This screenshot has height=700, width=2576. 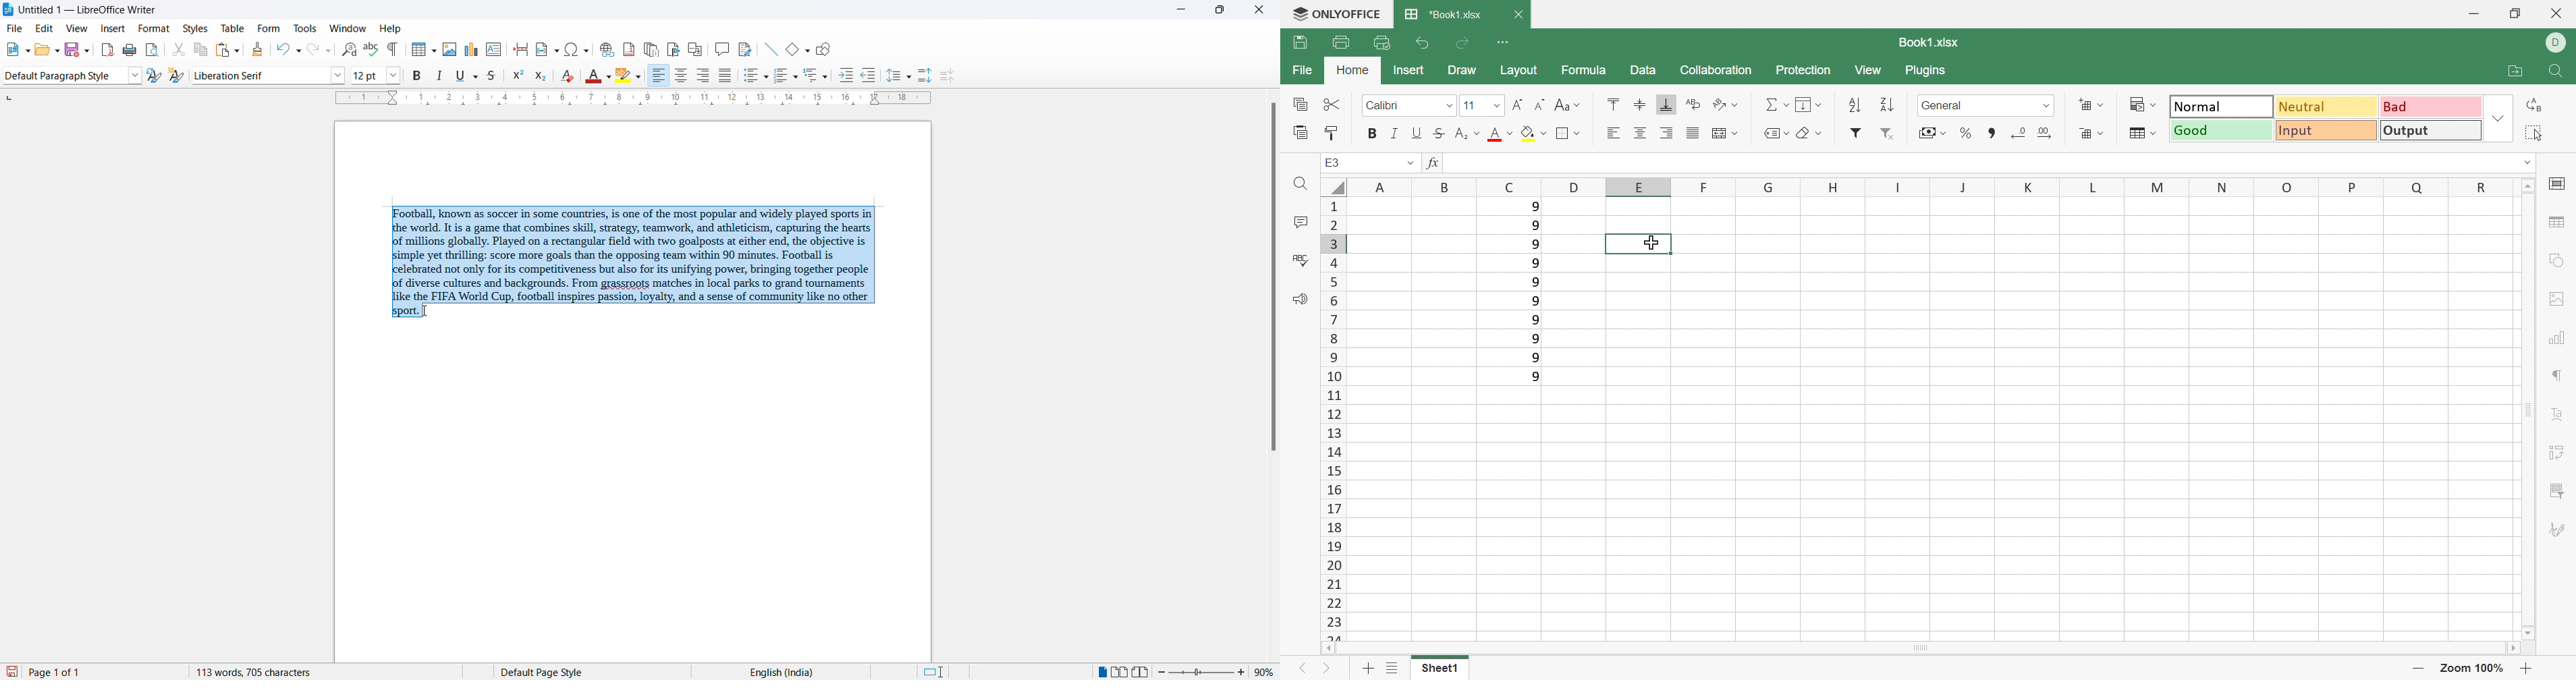 What do you see at coordinates (12, 671) in the screenshot?
I see `save` at bounding box center [12, 671].